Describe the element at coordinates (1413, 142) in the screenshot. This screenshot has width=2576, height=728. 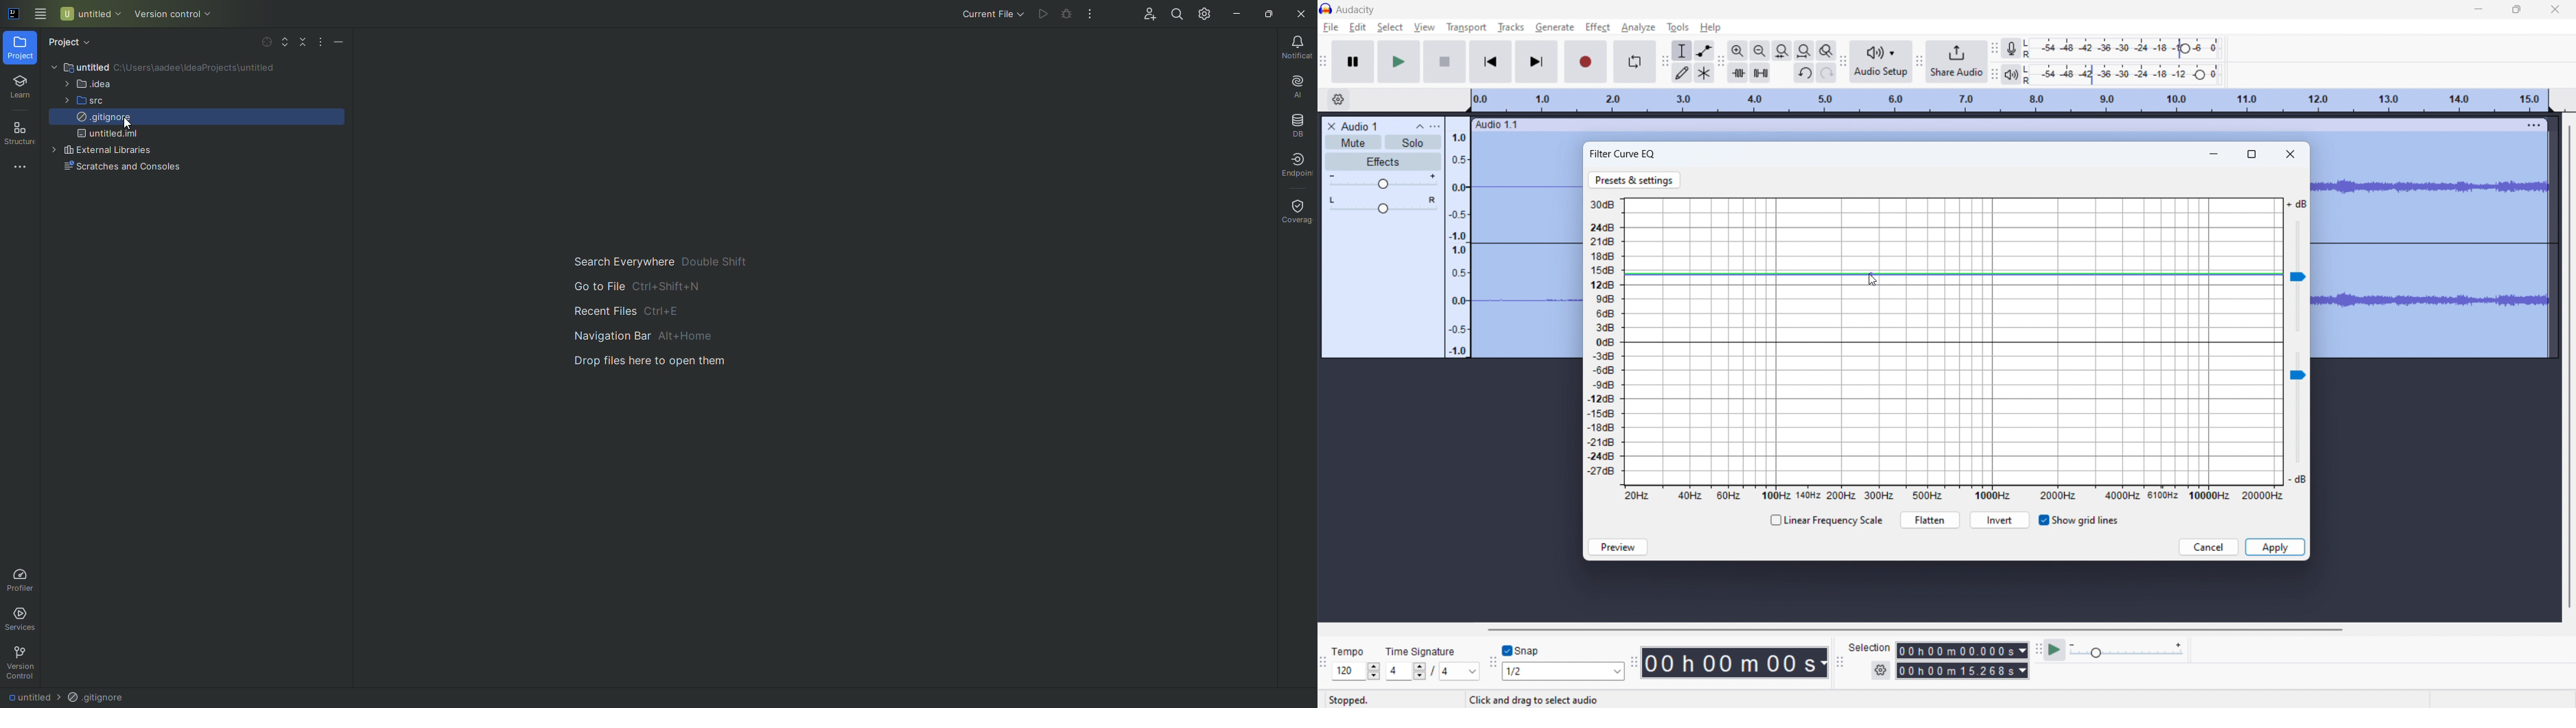
I see `solo` at that location.